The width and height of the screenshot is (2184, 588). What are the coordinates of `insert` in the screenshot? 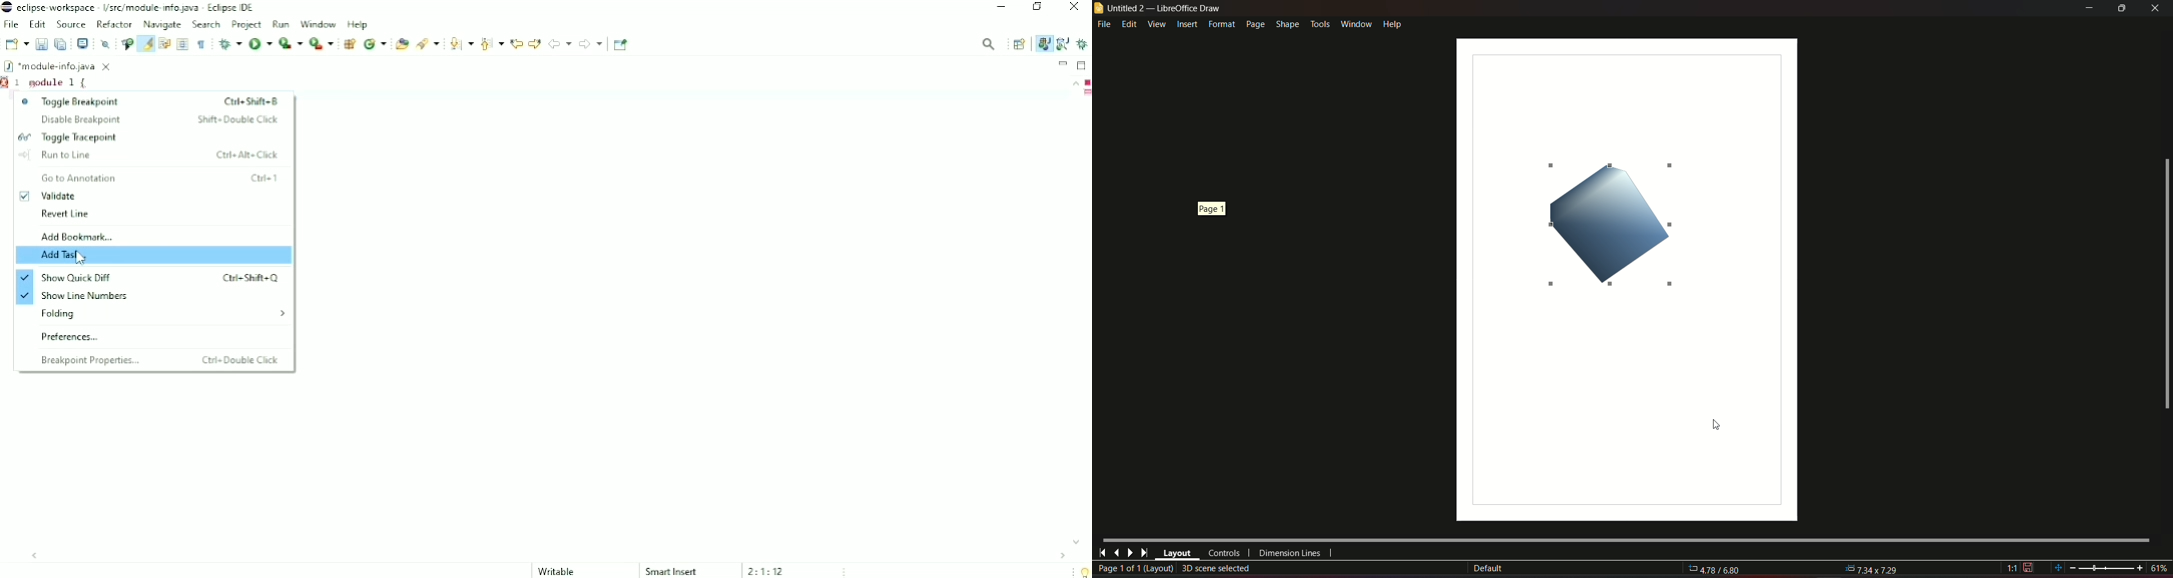 It's located at (1187, 25).